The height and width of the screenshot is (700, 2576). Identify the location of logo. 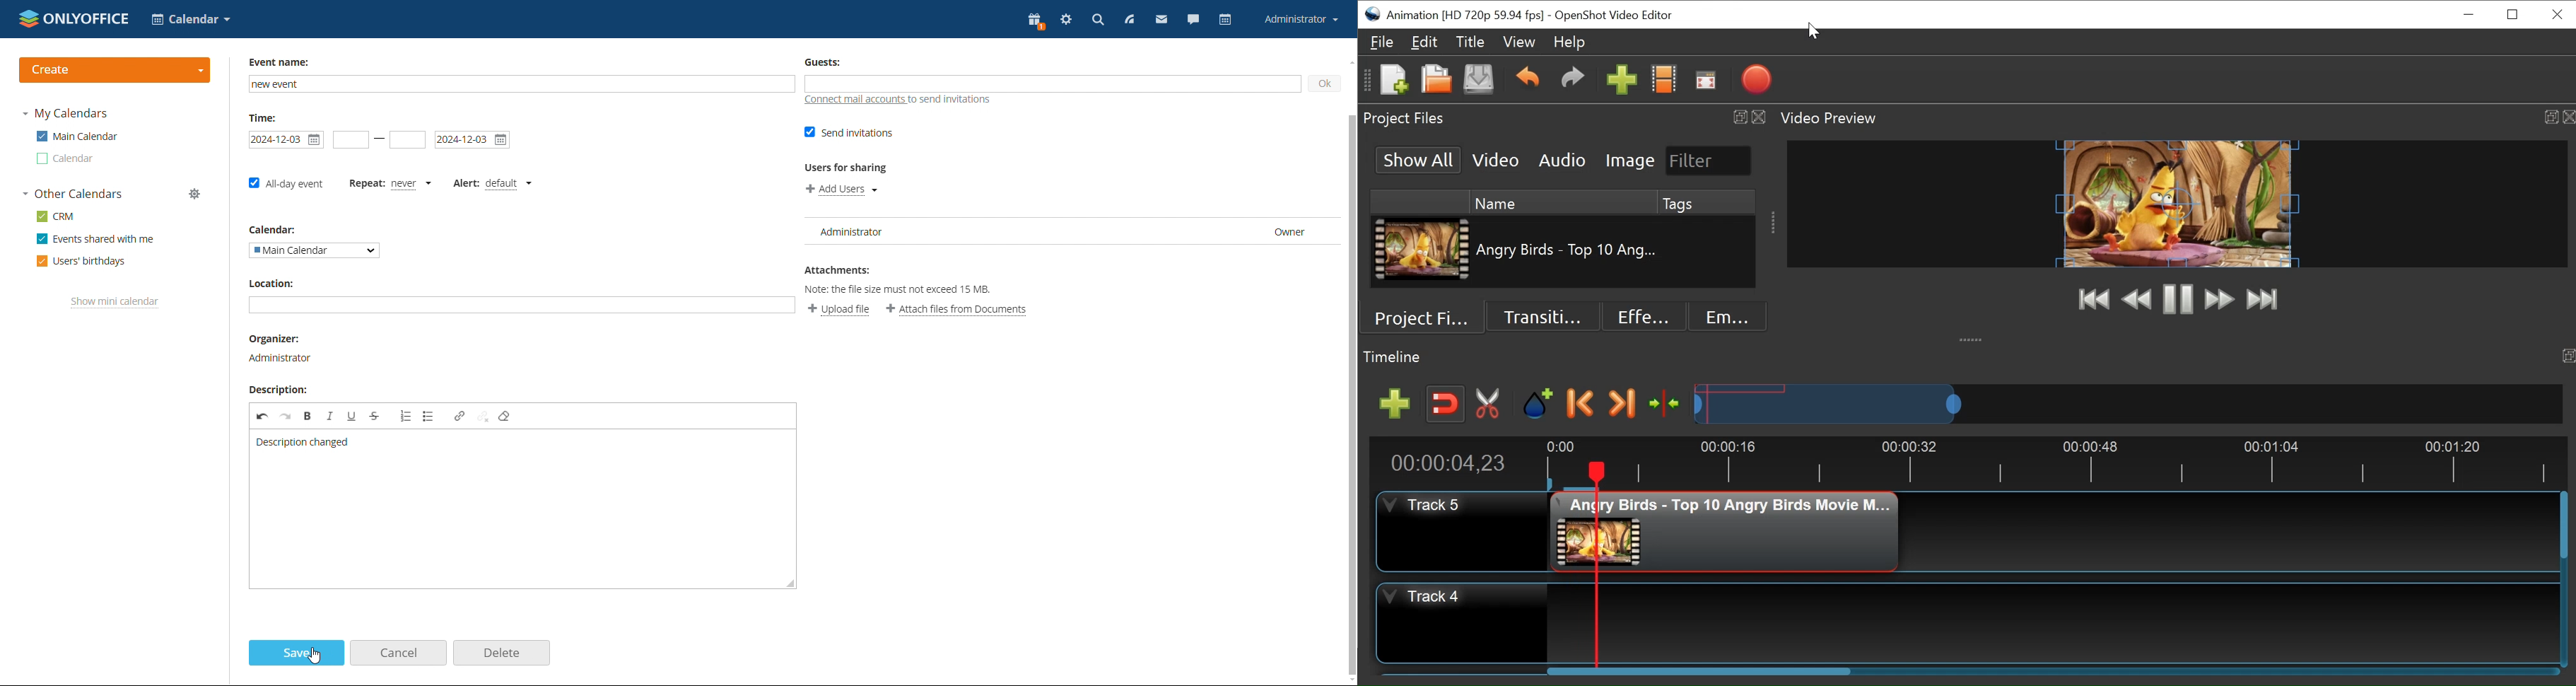
(74, 18).